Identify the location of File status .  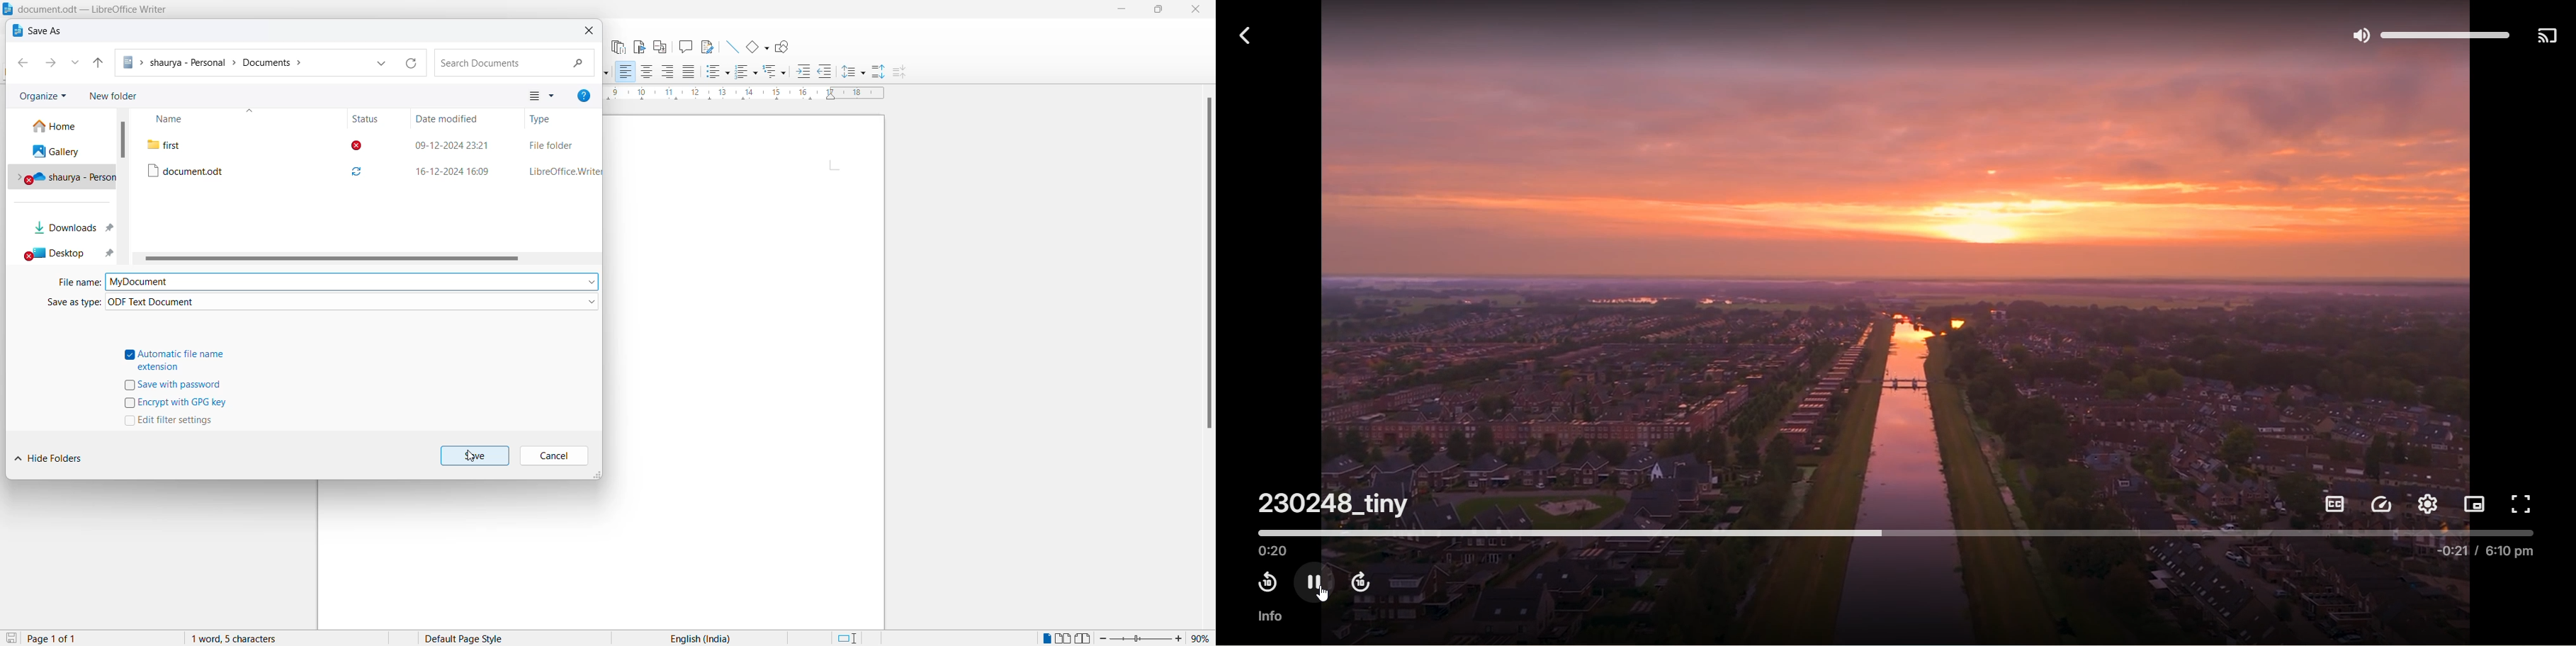
(364, 161).